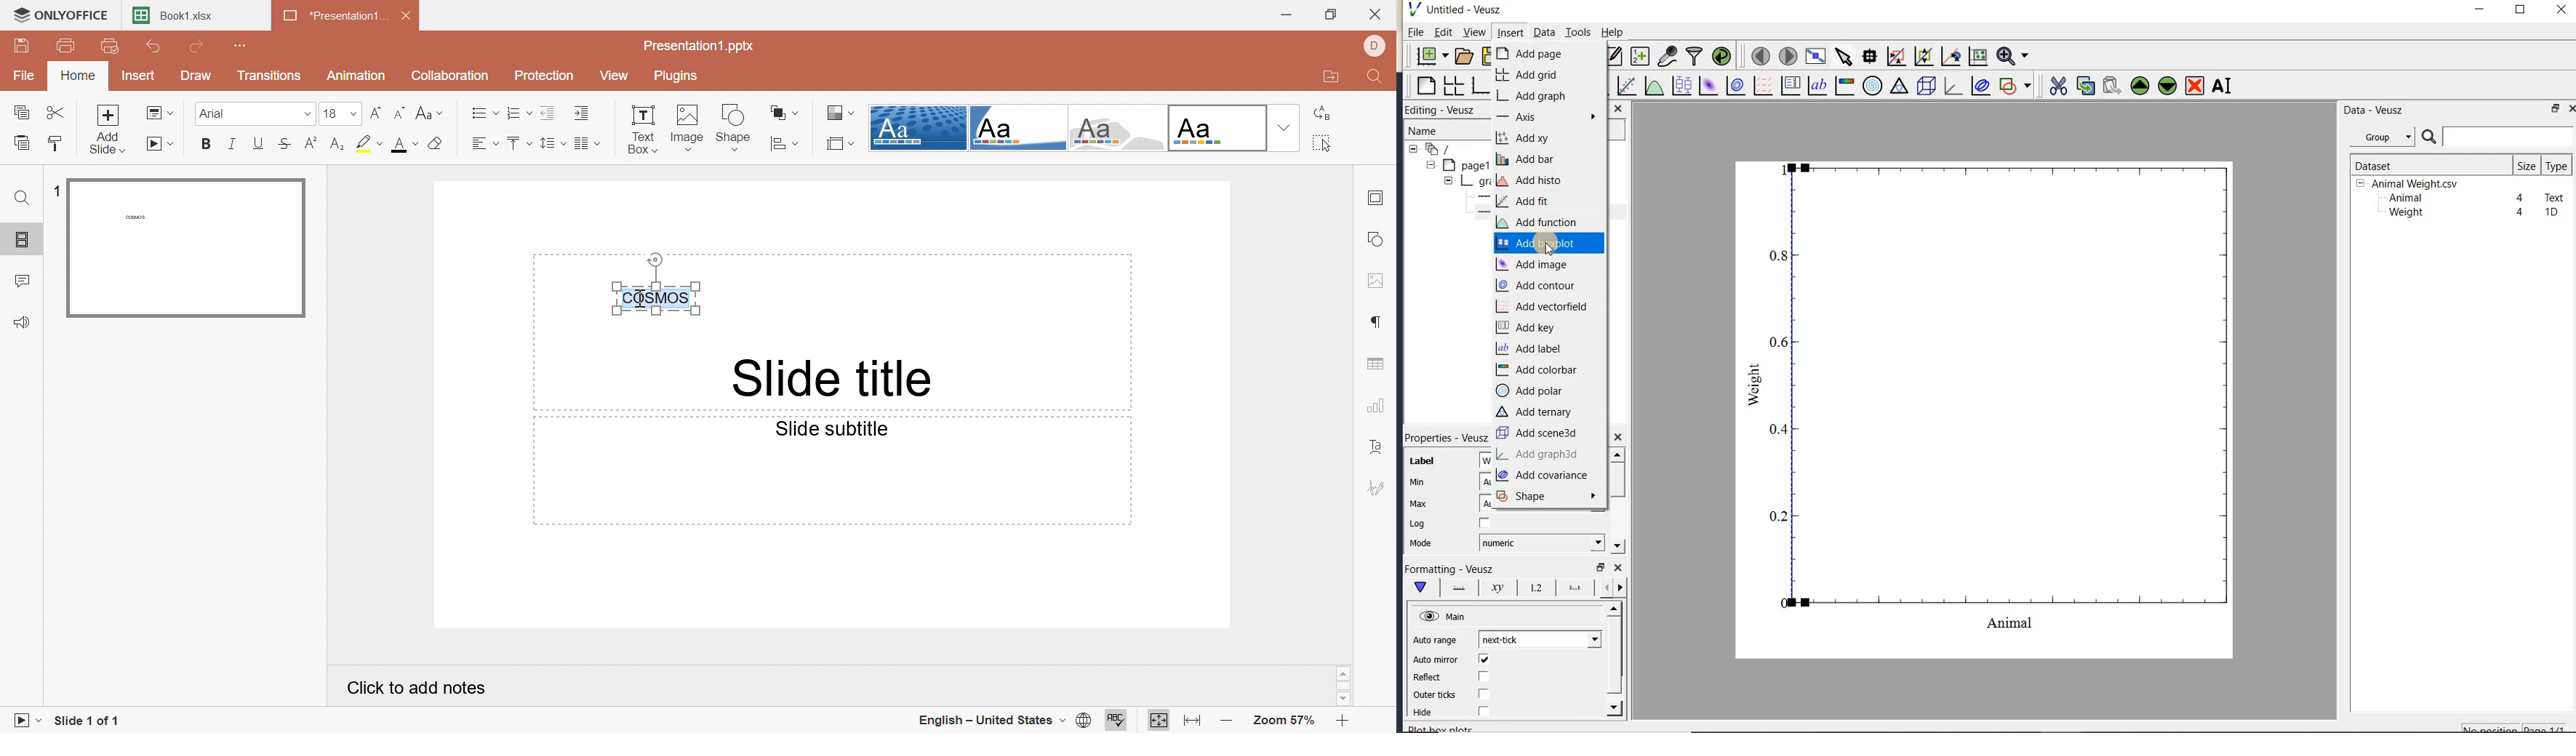 The width and height of the screenshot is (2576, 756). Describe the element at coordinates (1896, 57) in the screenshot. I see `click or draw a rectangle to zoom graph axes` at that location.